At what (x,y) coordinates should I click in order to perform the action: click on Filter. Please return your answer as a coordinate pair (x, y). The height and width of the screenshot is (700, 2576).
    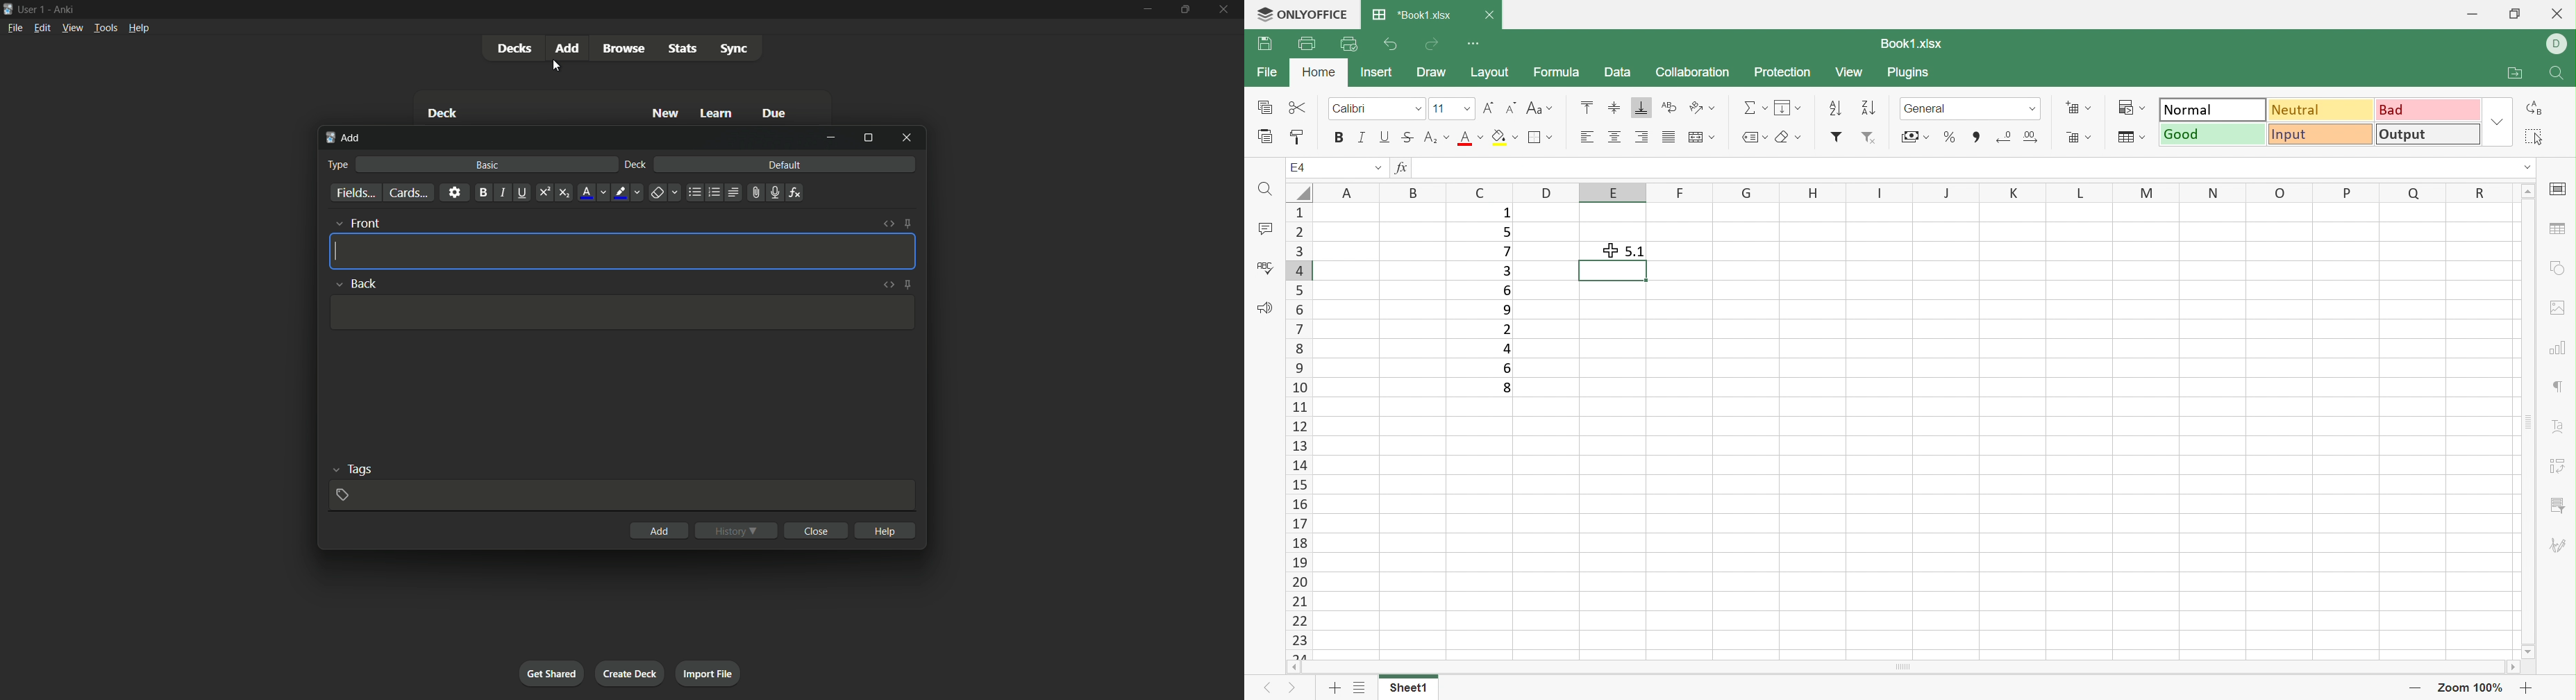
    Looking at the image, I should click on (1834, 137).